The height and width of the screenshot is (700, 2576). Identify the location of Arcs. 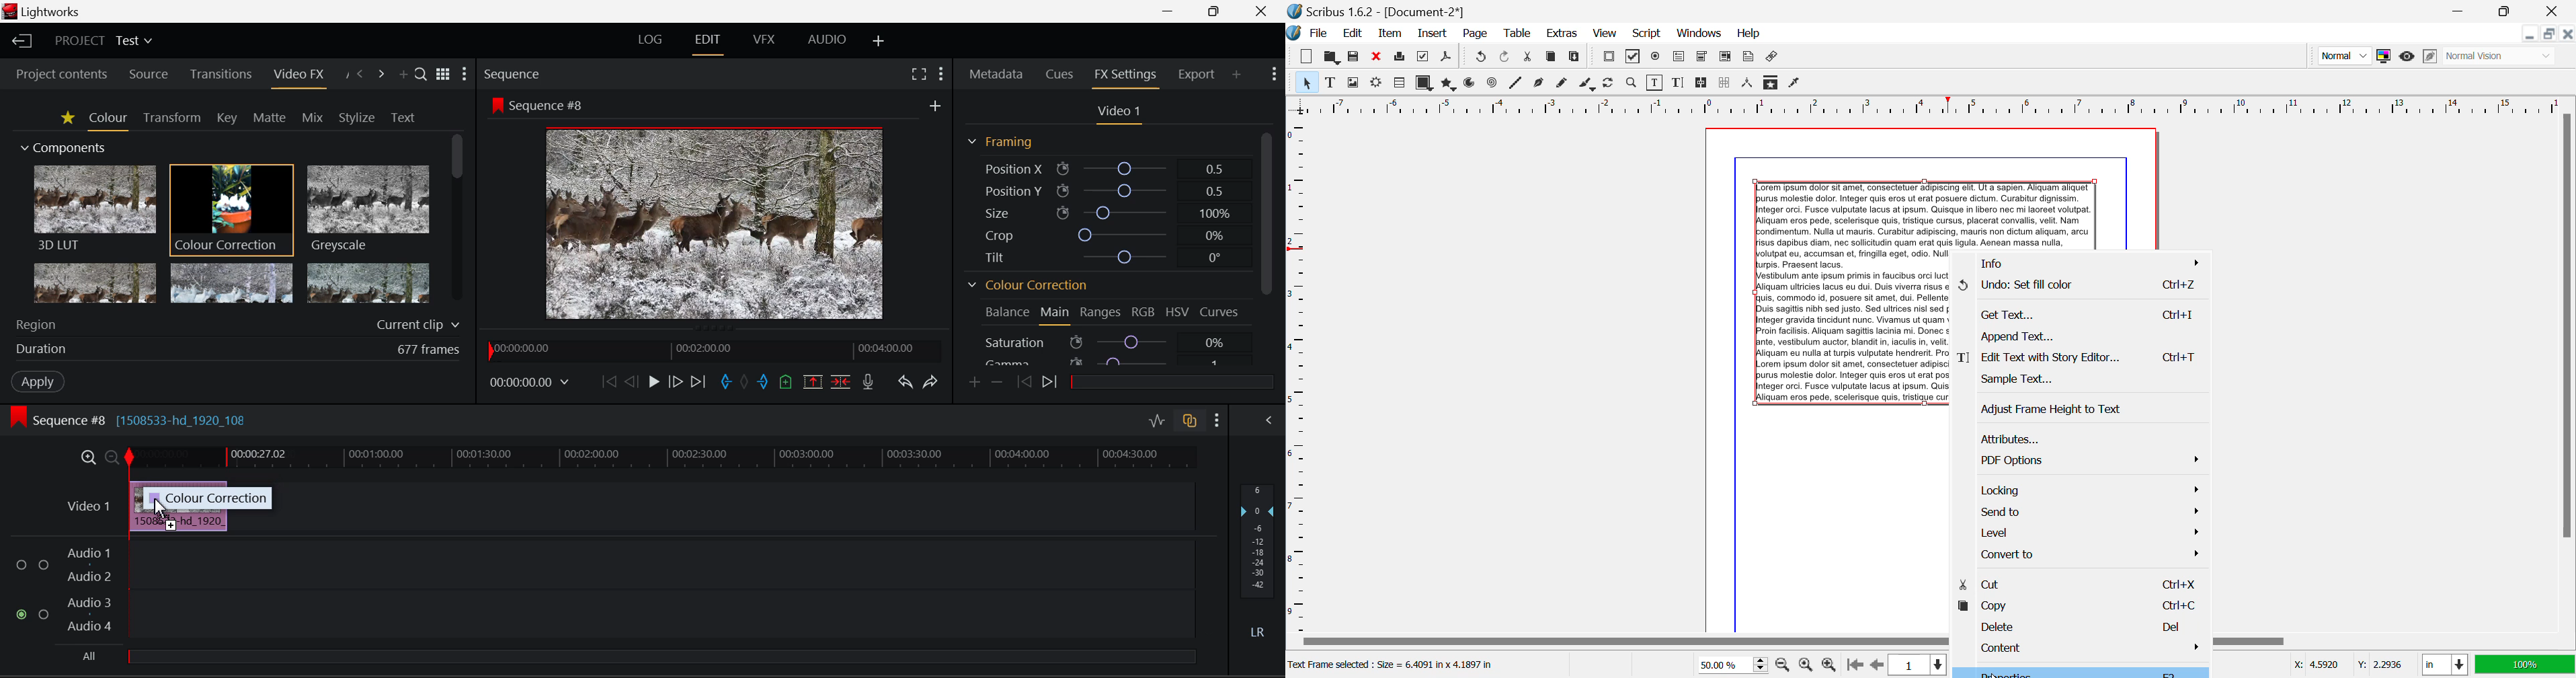
(1471, 84).